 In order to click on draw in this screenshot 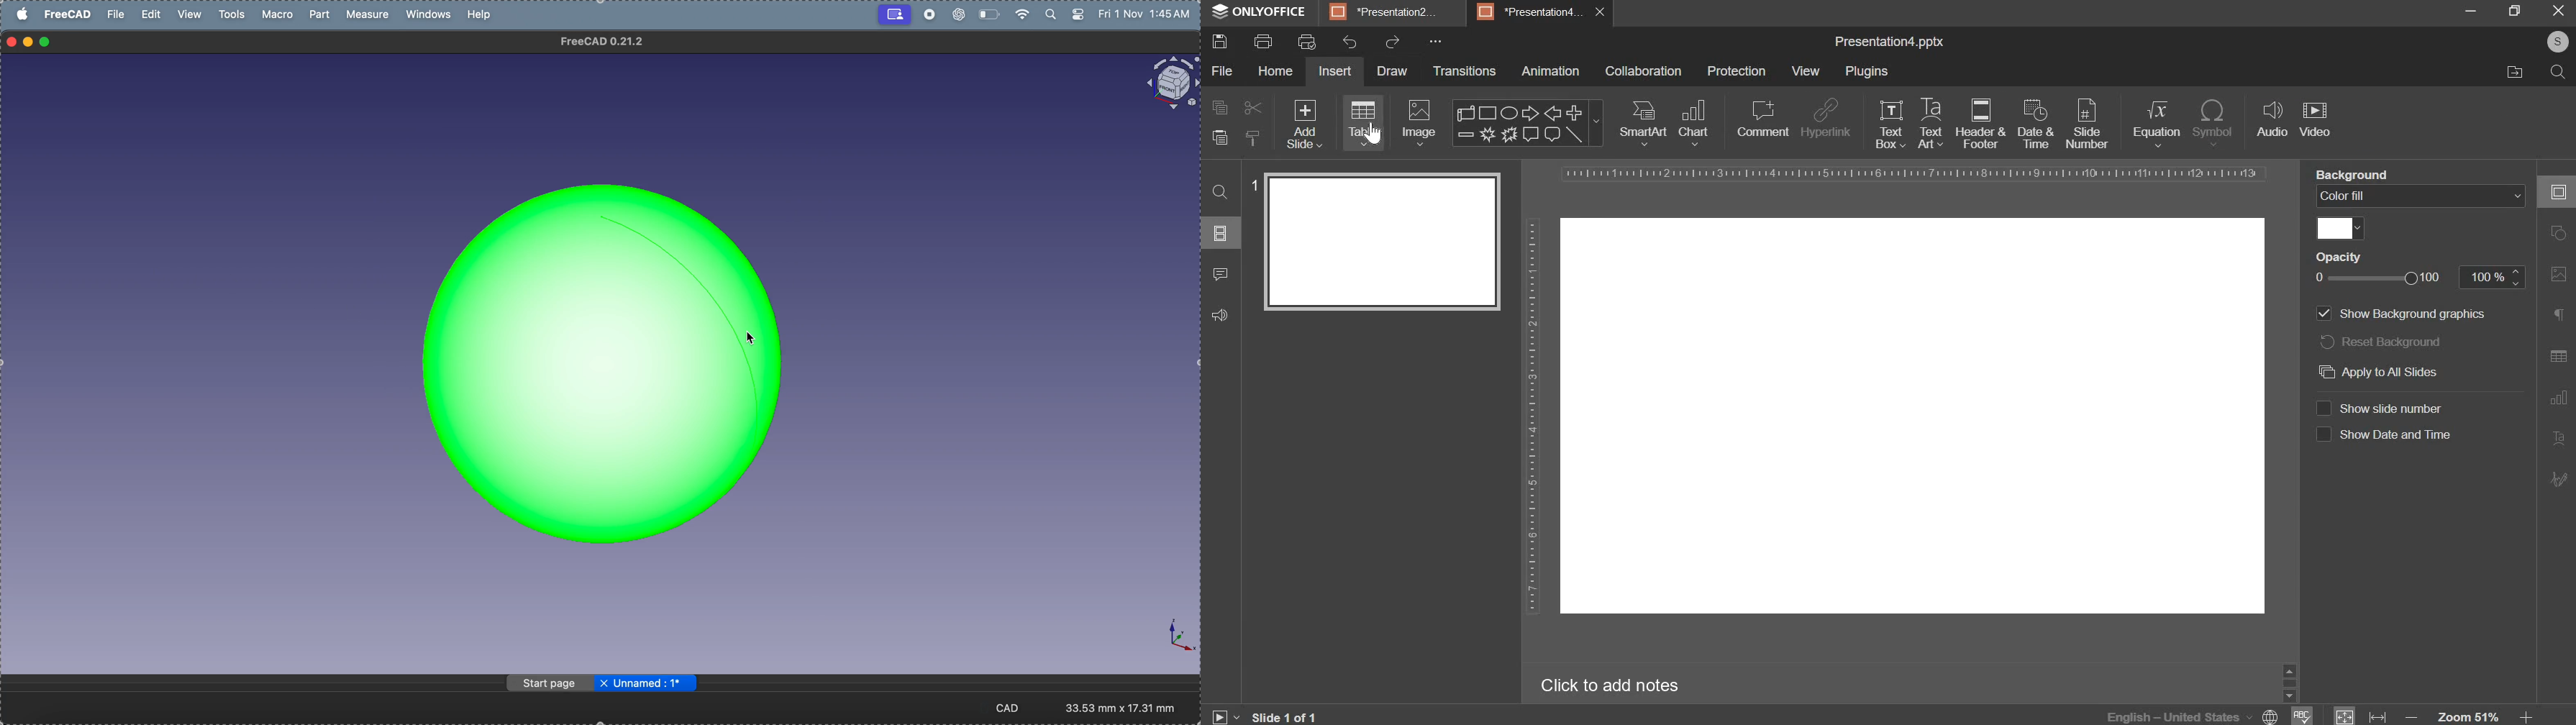, I will do `click(1391, 71)`.